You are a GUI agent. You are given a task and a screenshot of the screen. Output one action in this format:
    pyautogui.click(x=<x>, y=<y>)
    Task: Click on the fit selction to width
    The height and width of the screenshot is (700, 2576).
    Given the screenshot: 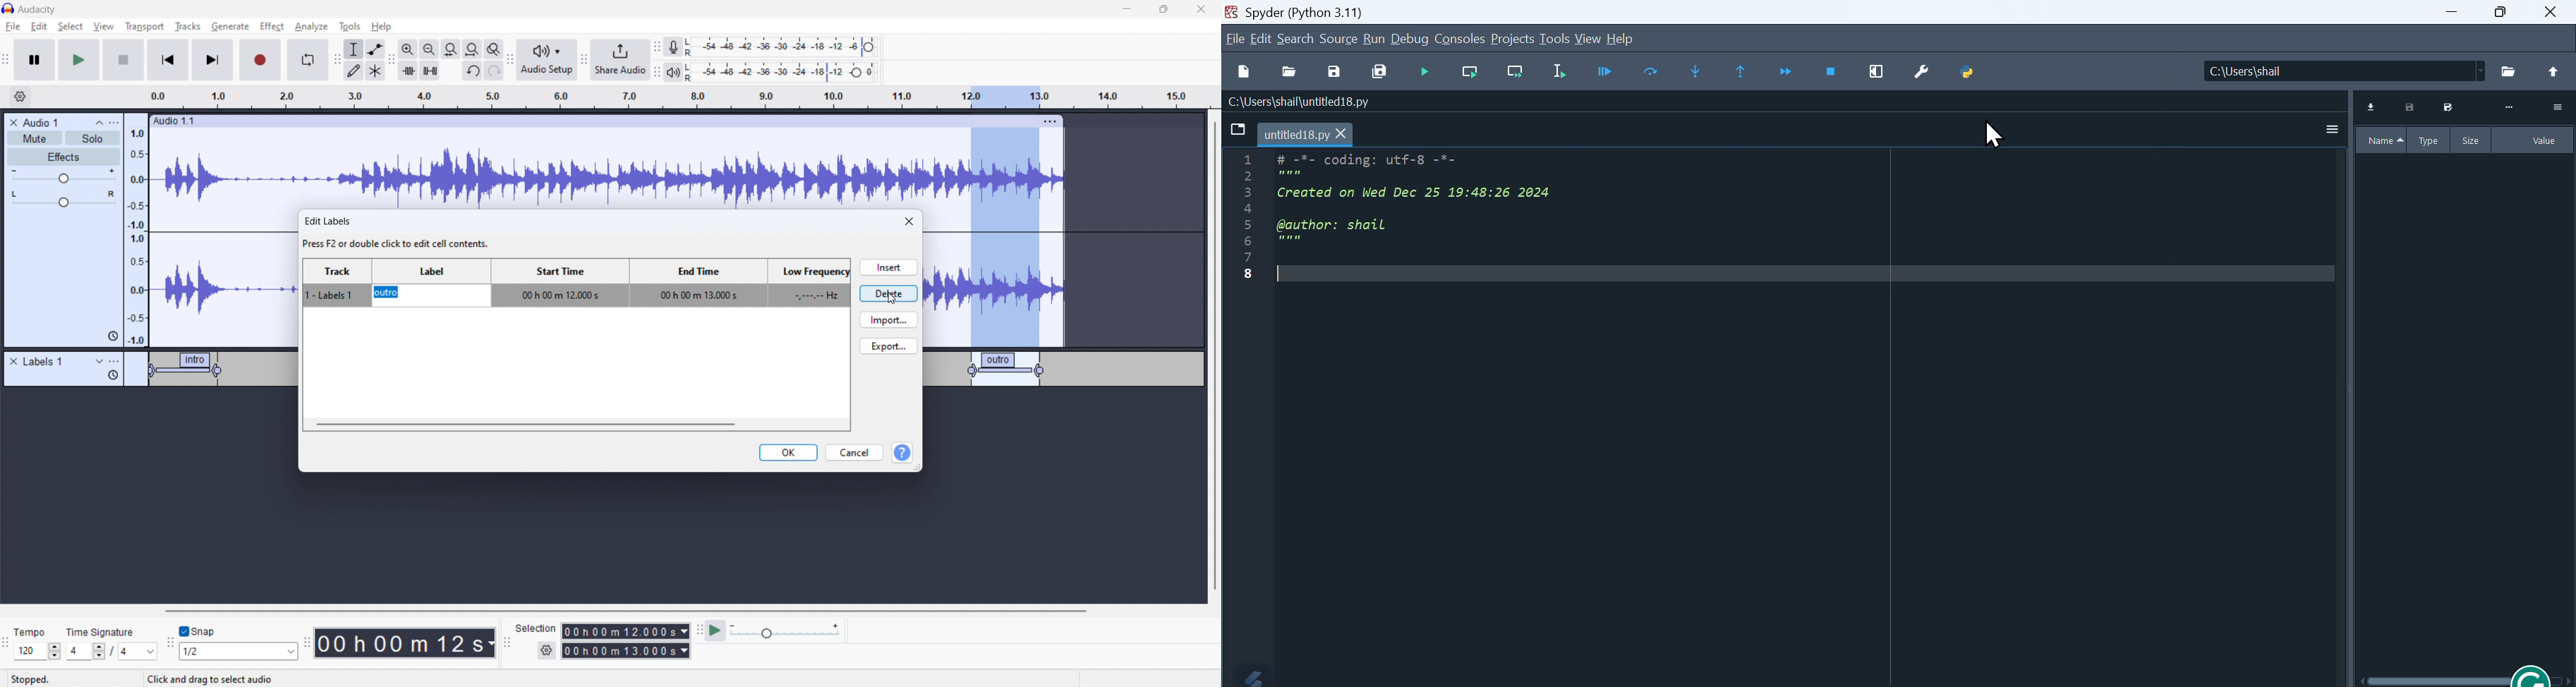 What is the action you would take?
    pyautogui.click(x=451, y=50)
    